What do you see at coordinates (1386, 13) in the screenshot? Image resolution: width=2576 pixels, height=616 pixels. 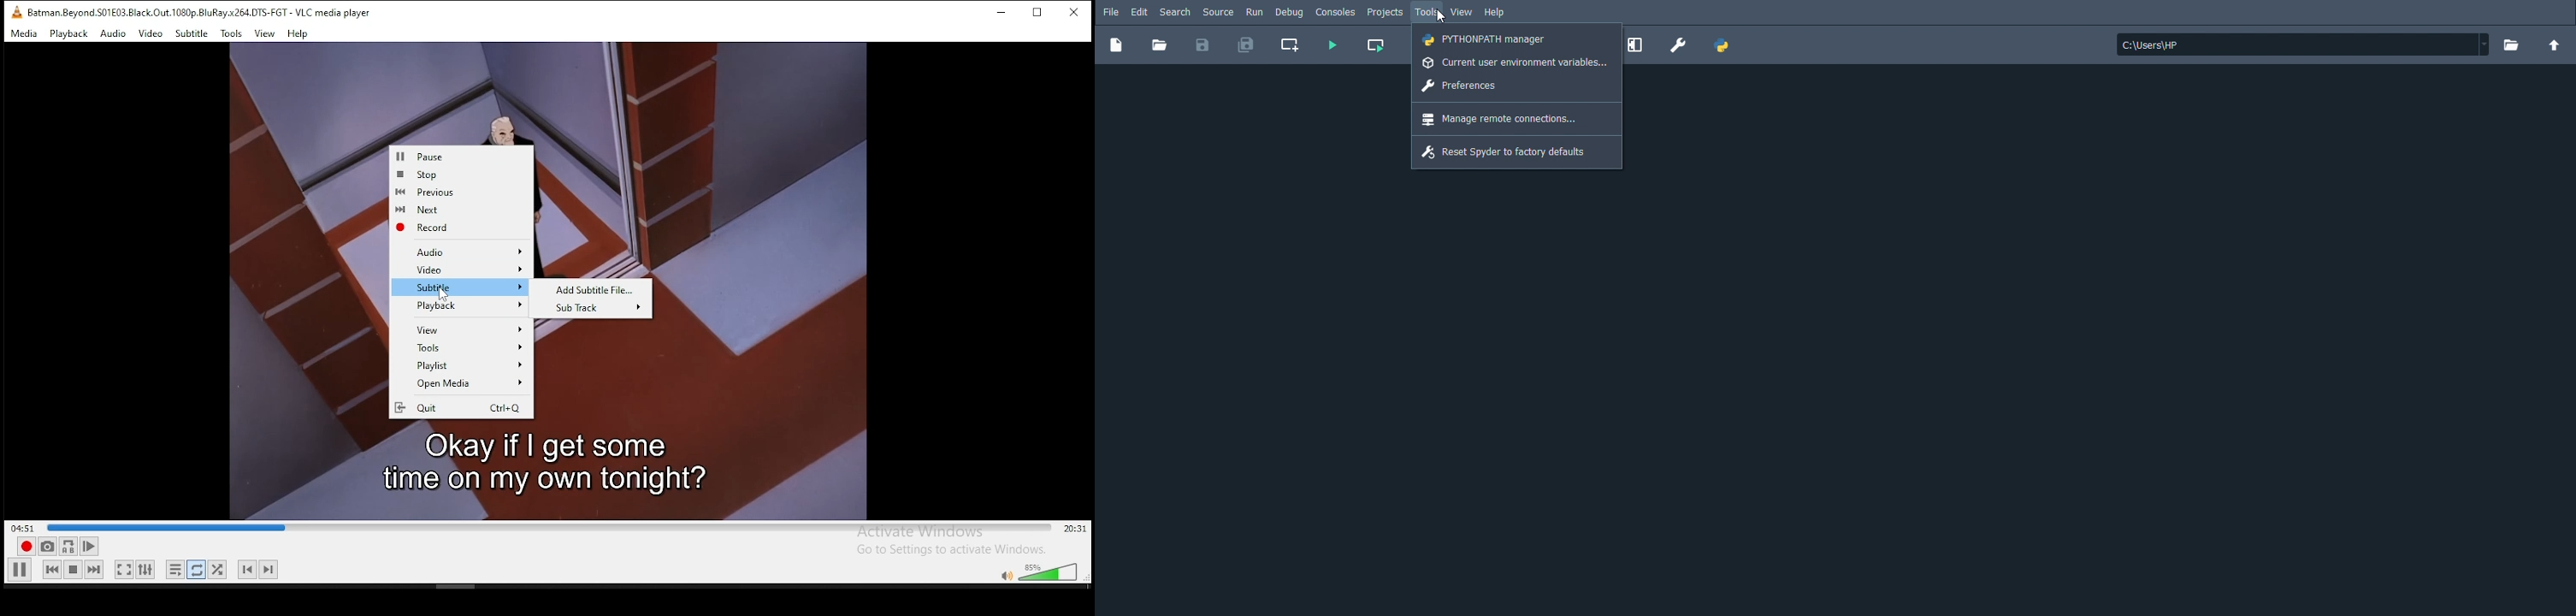 I see `Projects` at bounding box center [1386, 13].